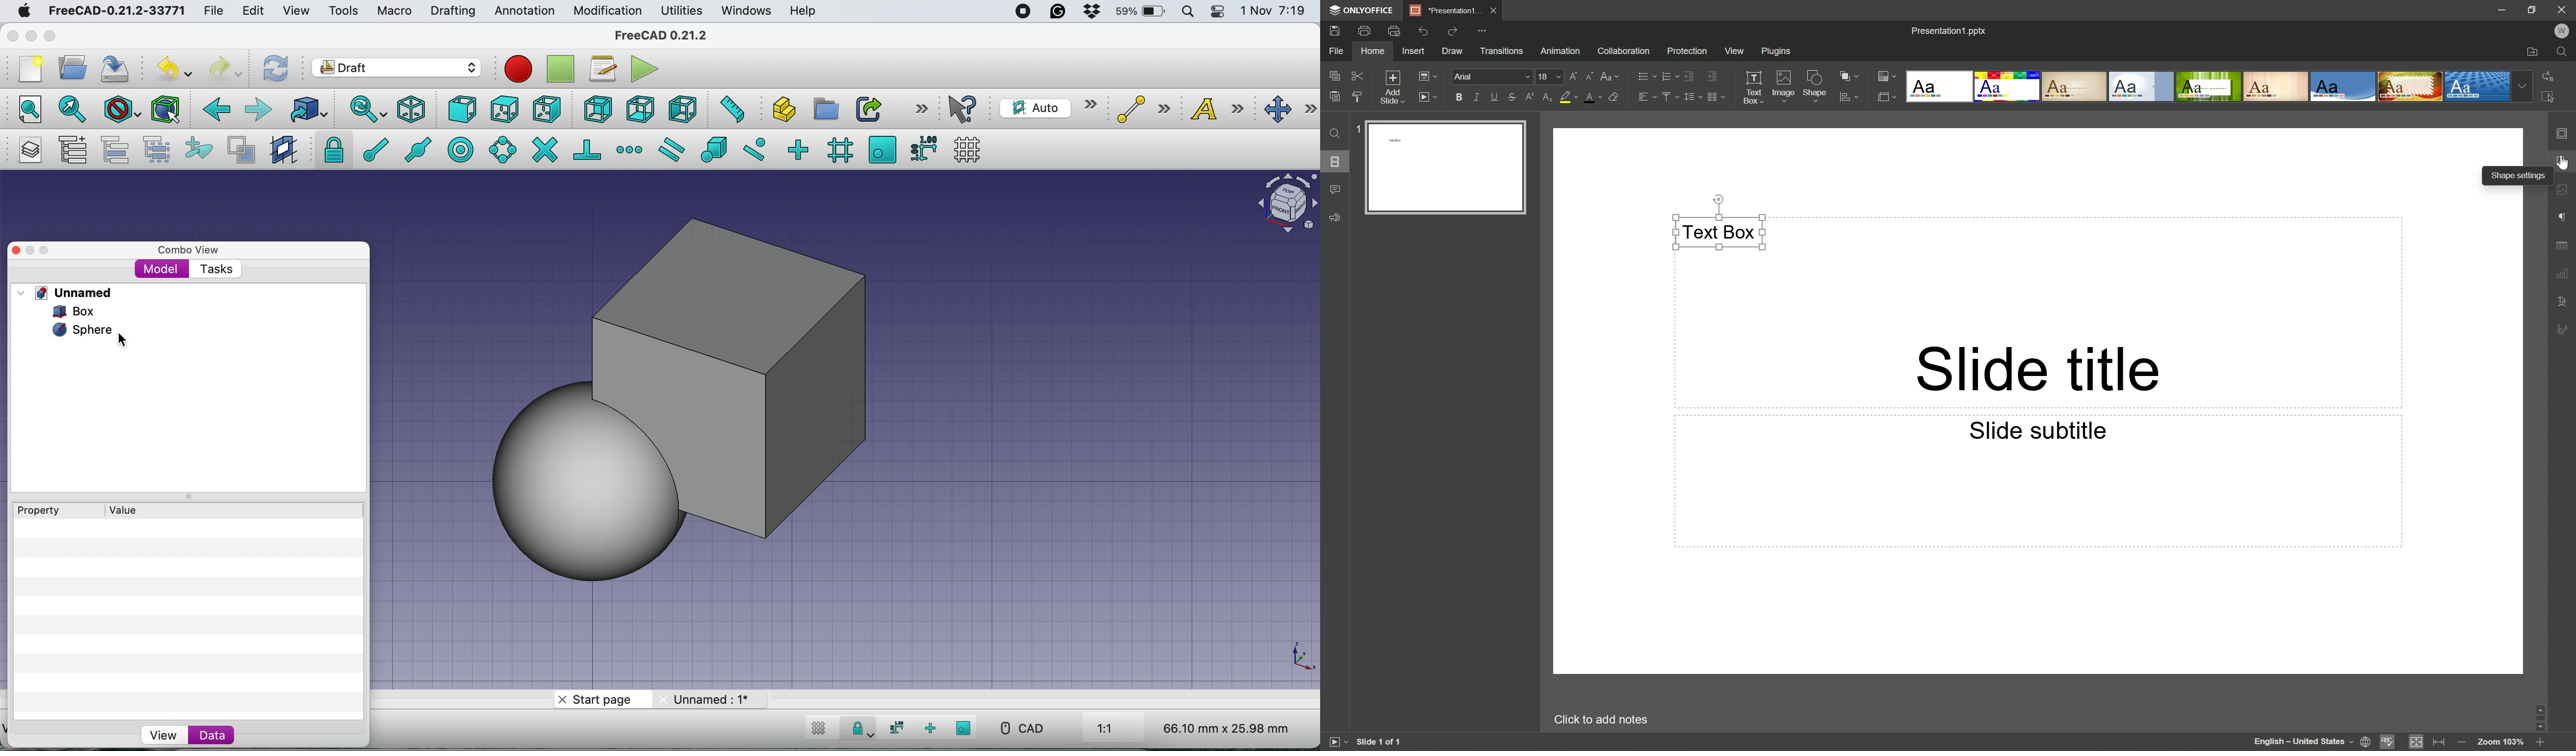 The width and height of the screenshot is (2576, 756). Describe the element at coordinates (24, 108) in the screenshot. I see `fit all` at that location.